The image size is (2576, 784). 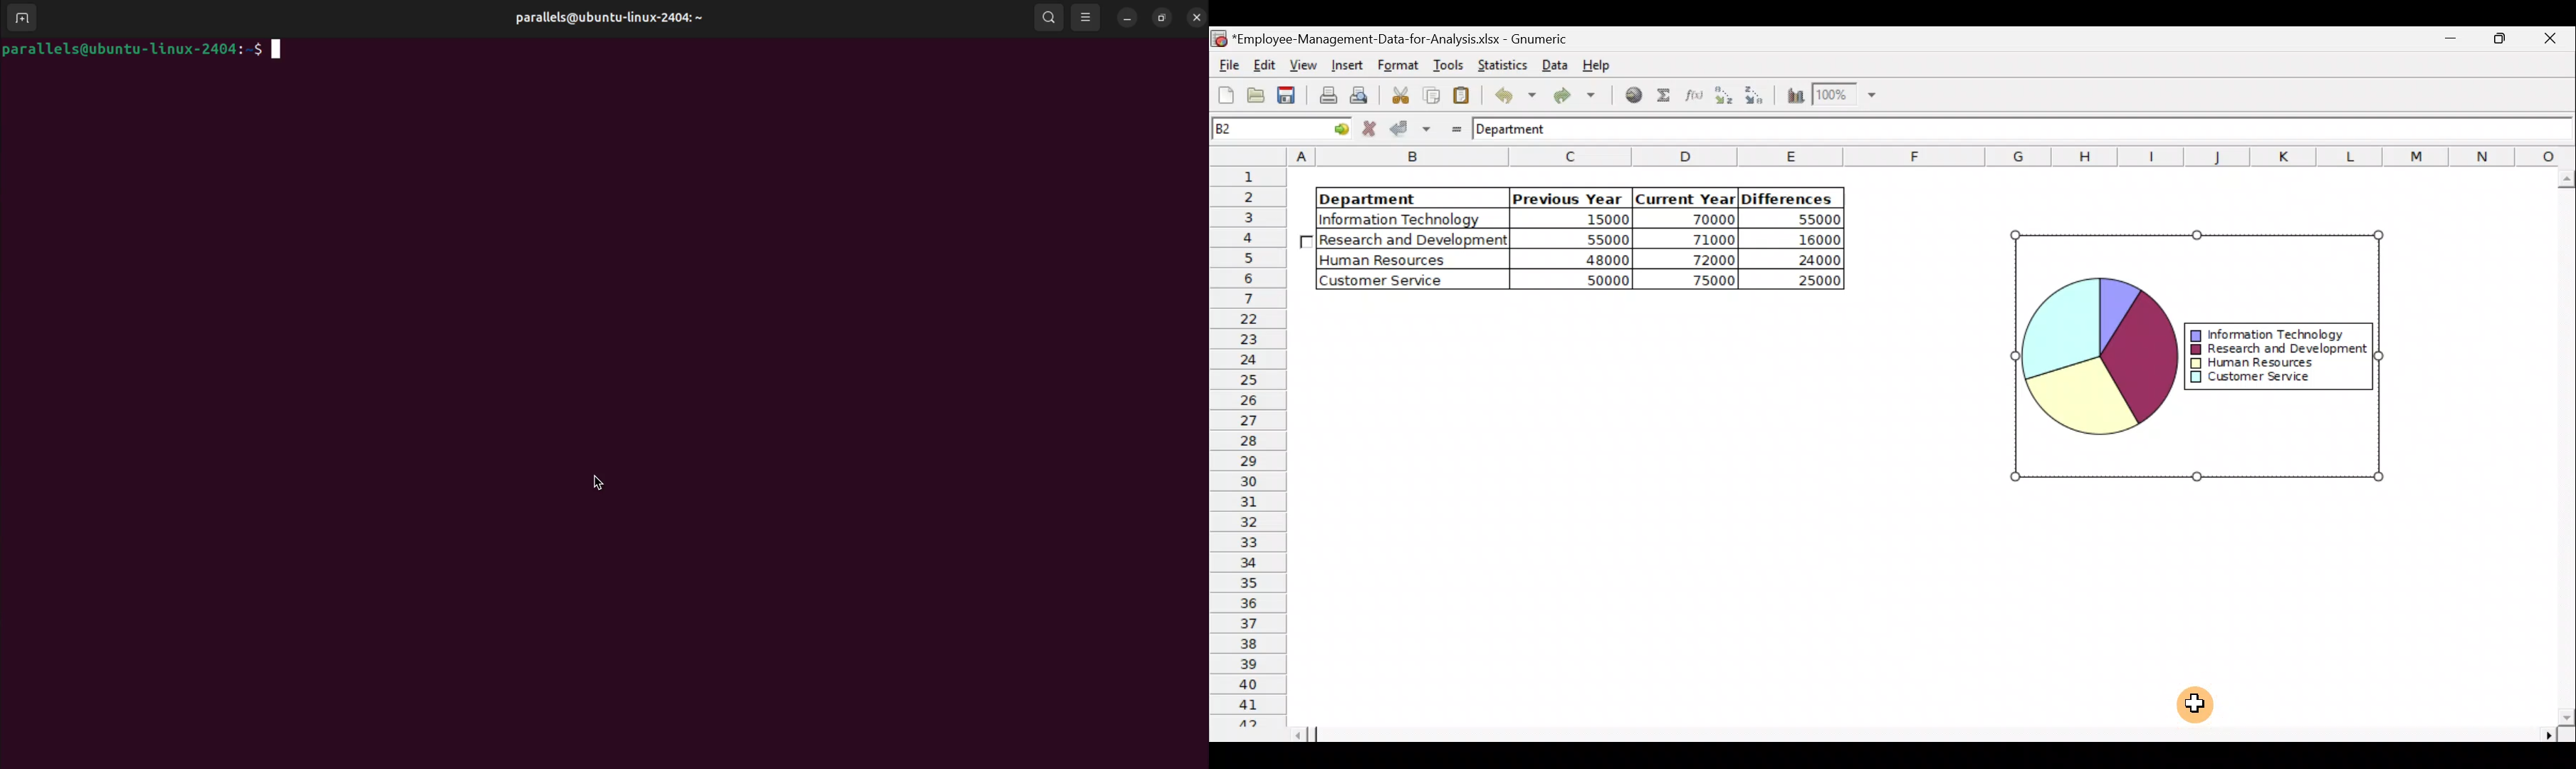 What do you see at coordinates (1257, 130) in the screenshot?
I see `Cell name B2` at bounding box center [1257, 130].